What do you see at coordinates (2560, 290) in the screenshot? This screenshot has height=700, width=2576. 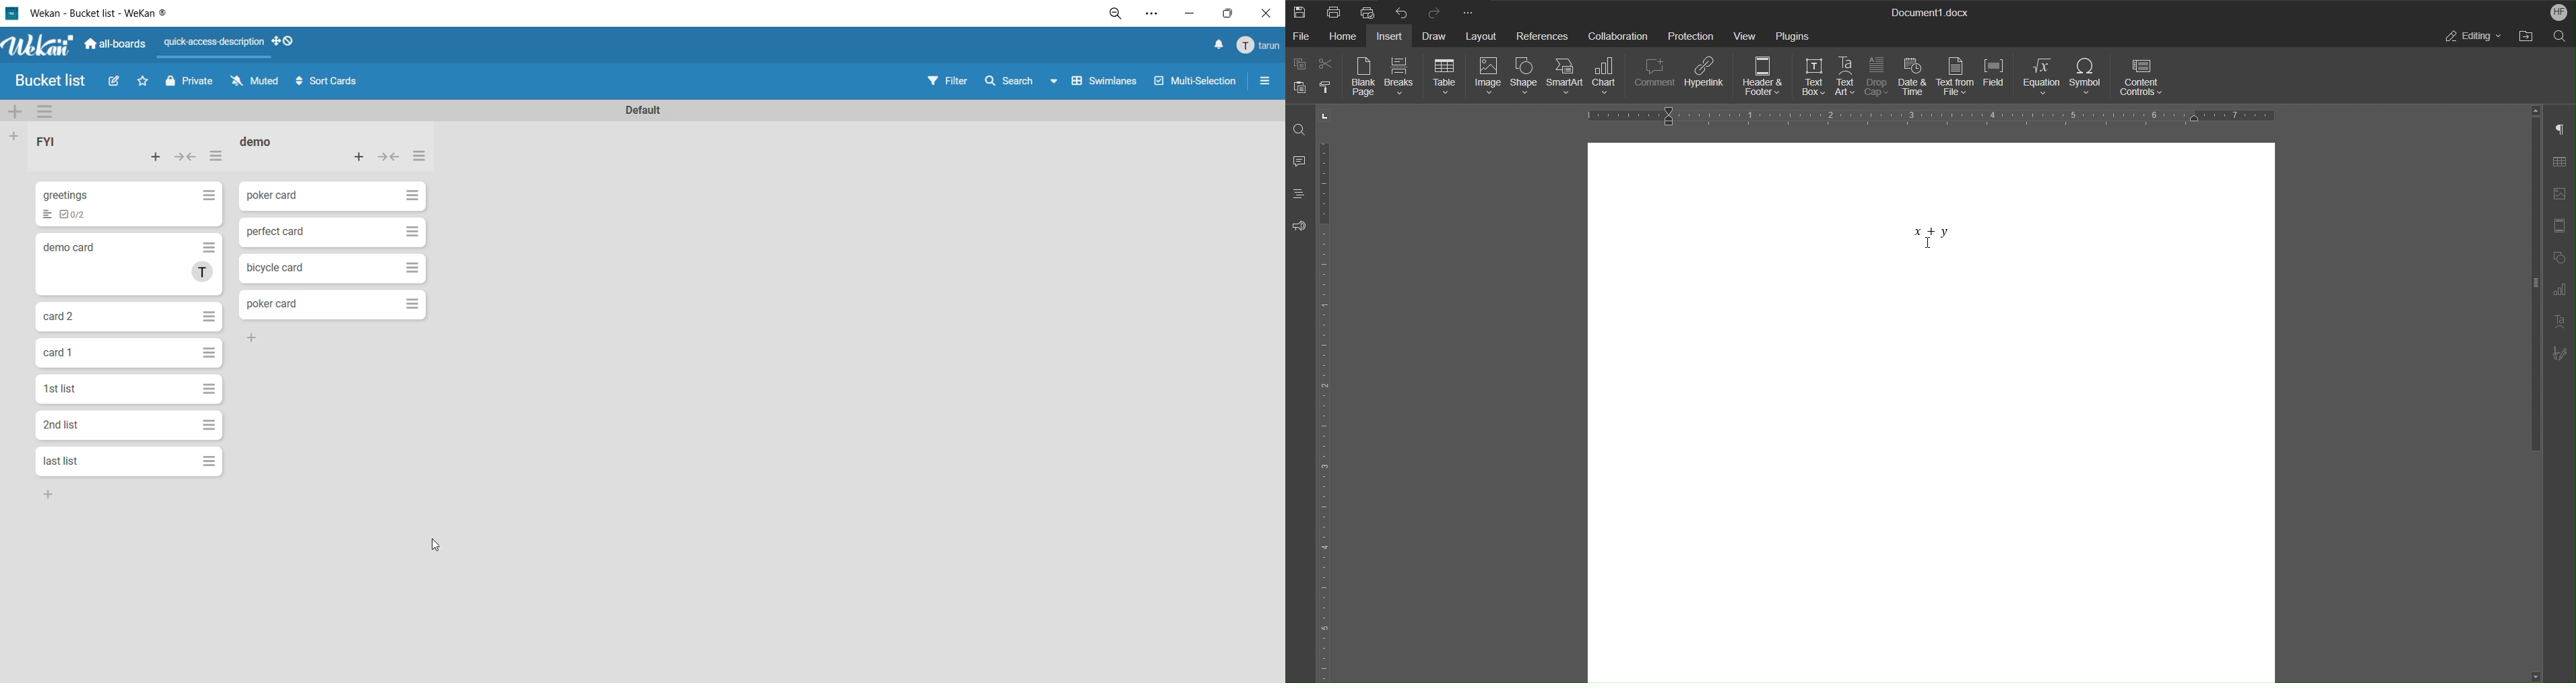 I see `Graph` at bounding box center [2560, 290].